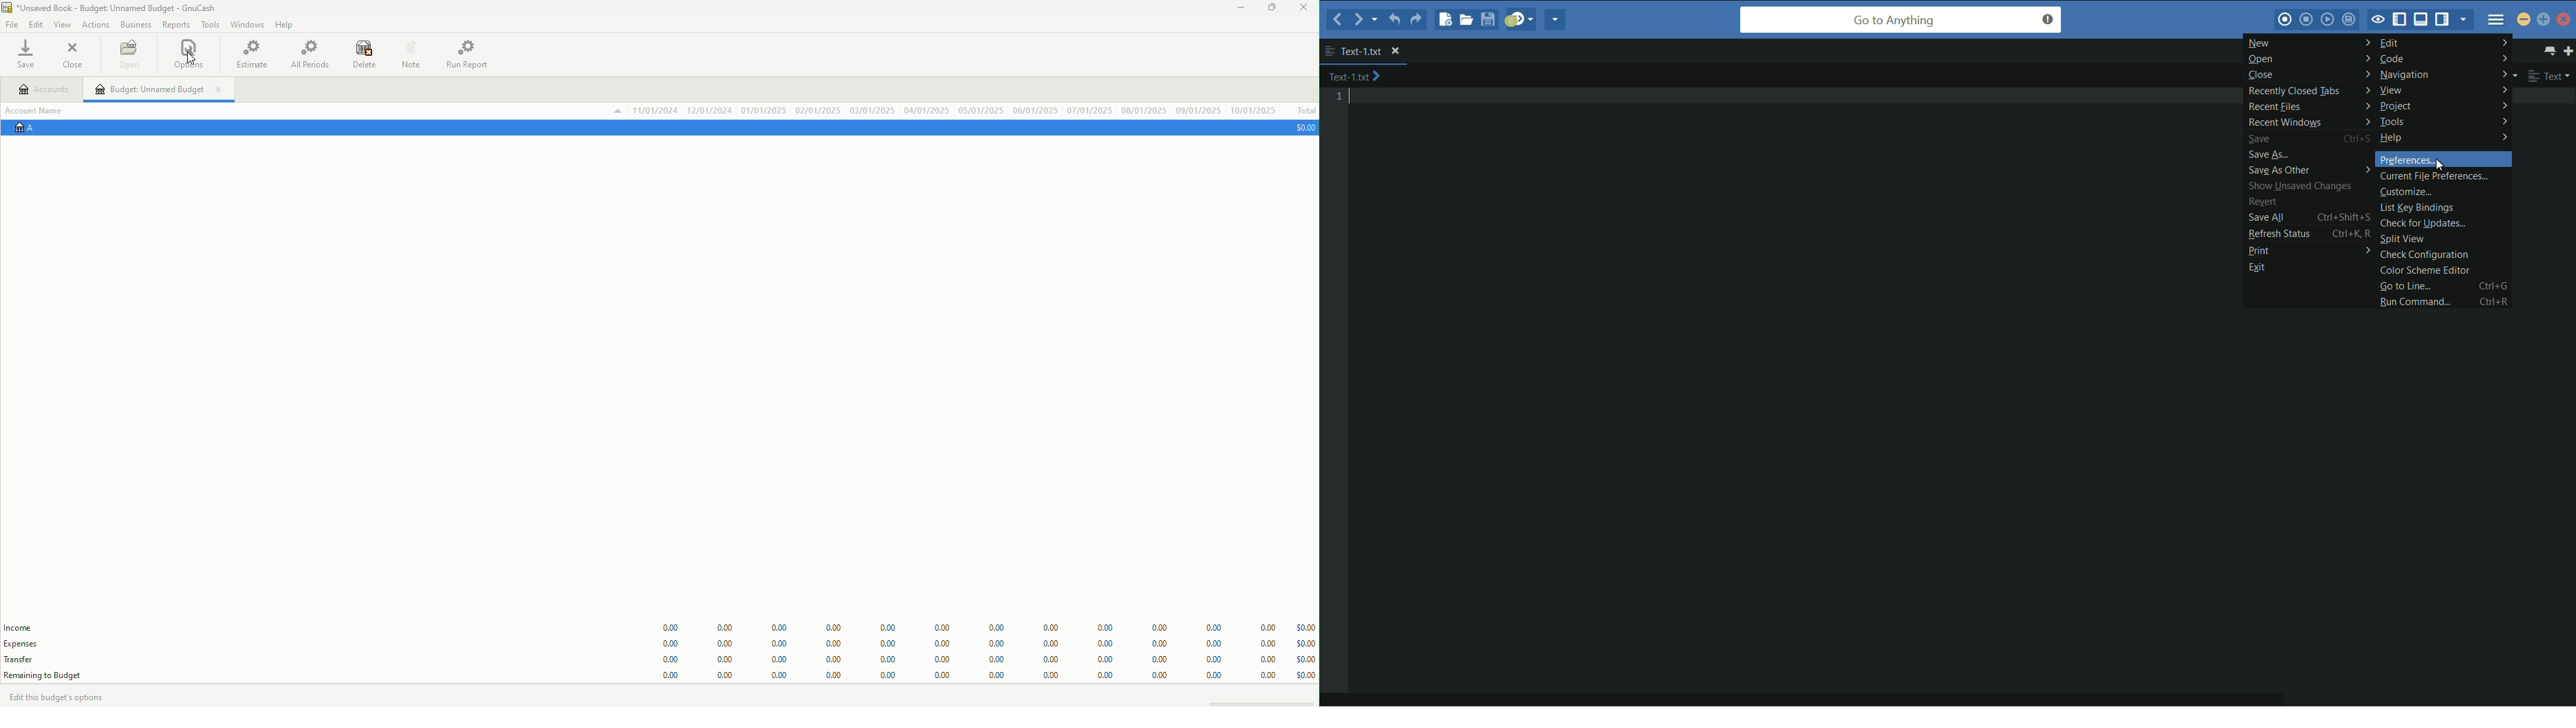 This screenshot has height=728, width=2576. I want to click on Delete, so click(365, 56).